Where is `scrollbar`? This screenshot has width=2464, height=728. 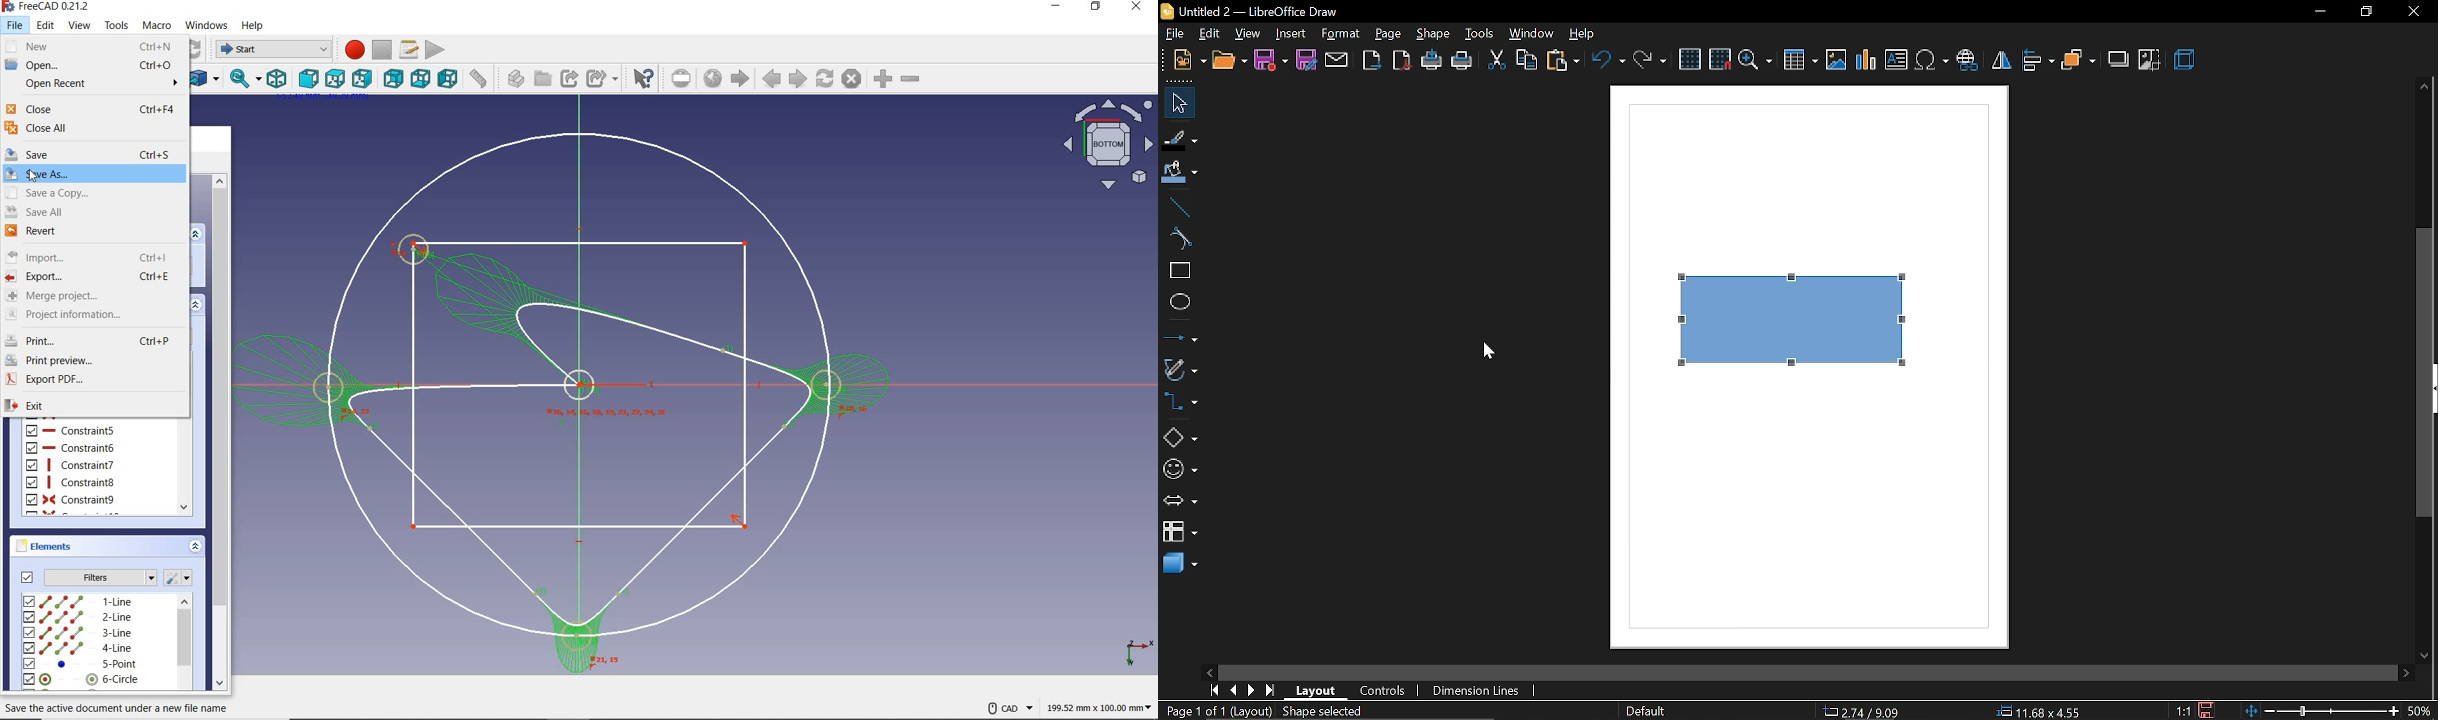 scrollbar is located at coordinates (220, 430).